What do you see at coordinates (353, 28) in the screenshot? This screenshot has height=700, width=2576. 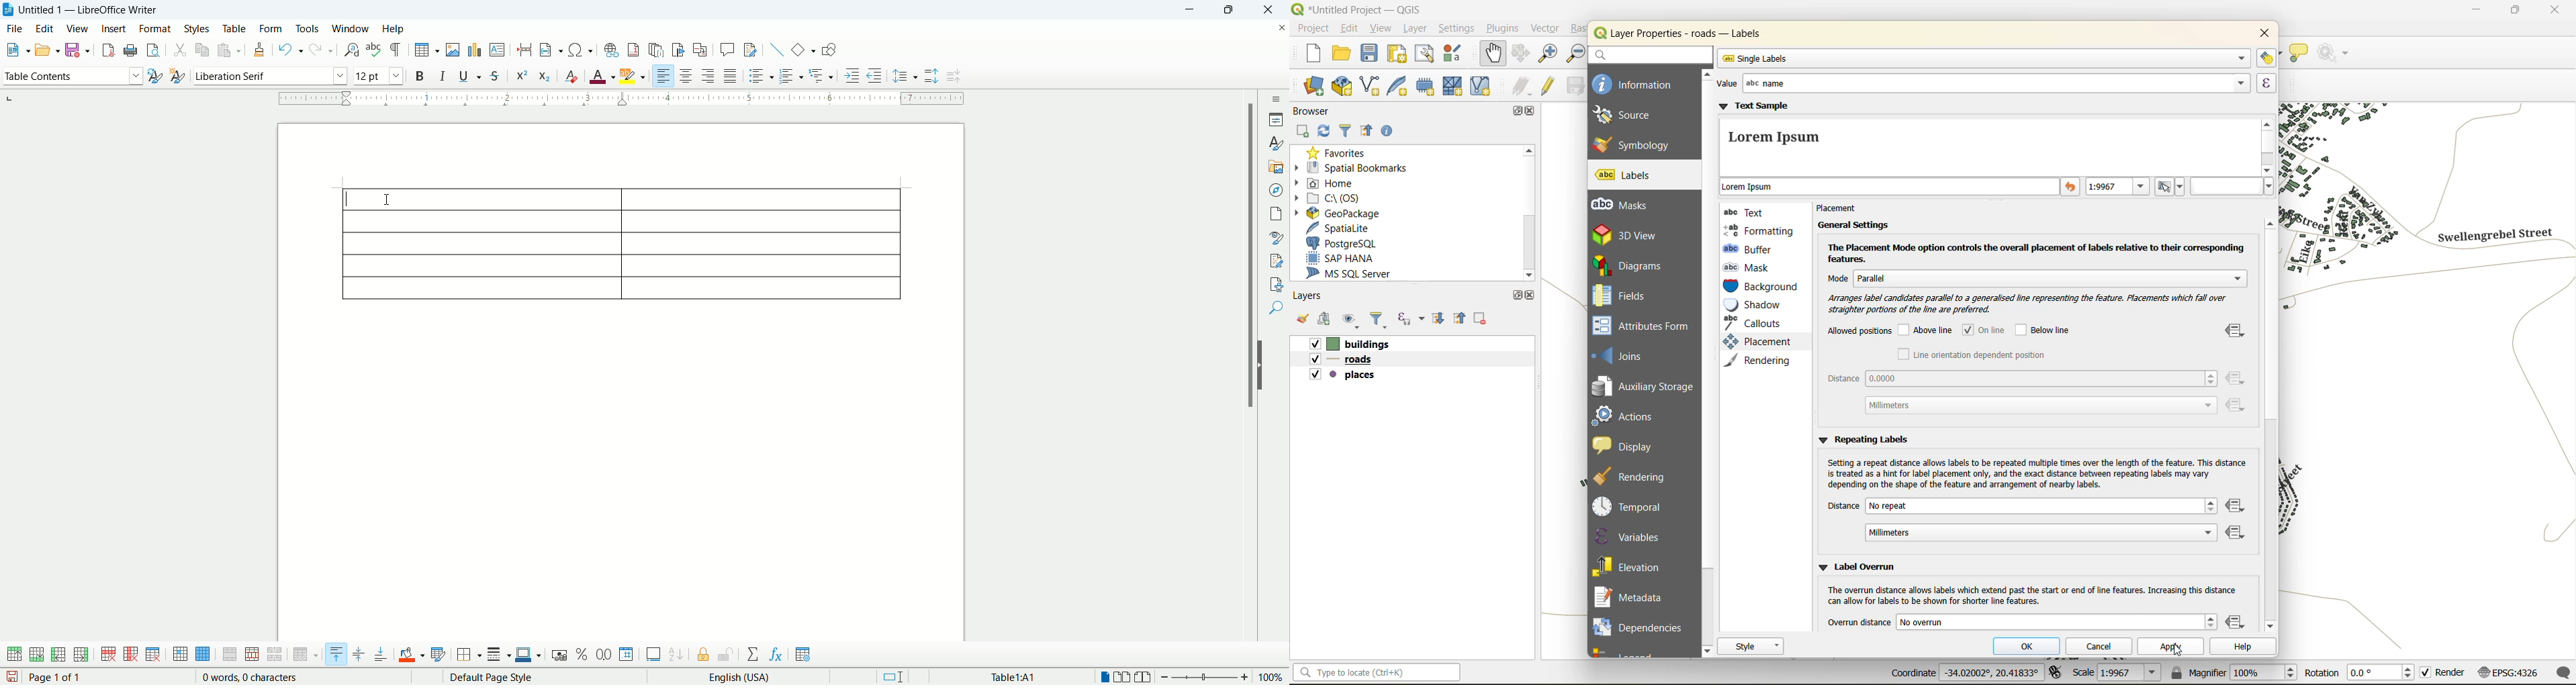 I see `window` at bounding box center [353, 28].